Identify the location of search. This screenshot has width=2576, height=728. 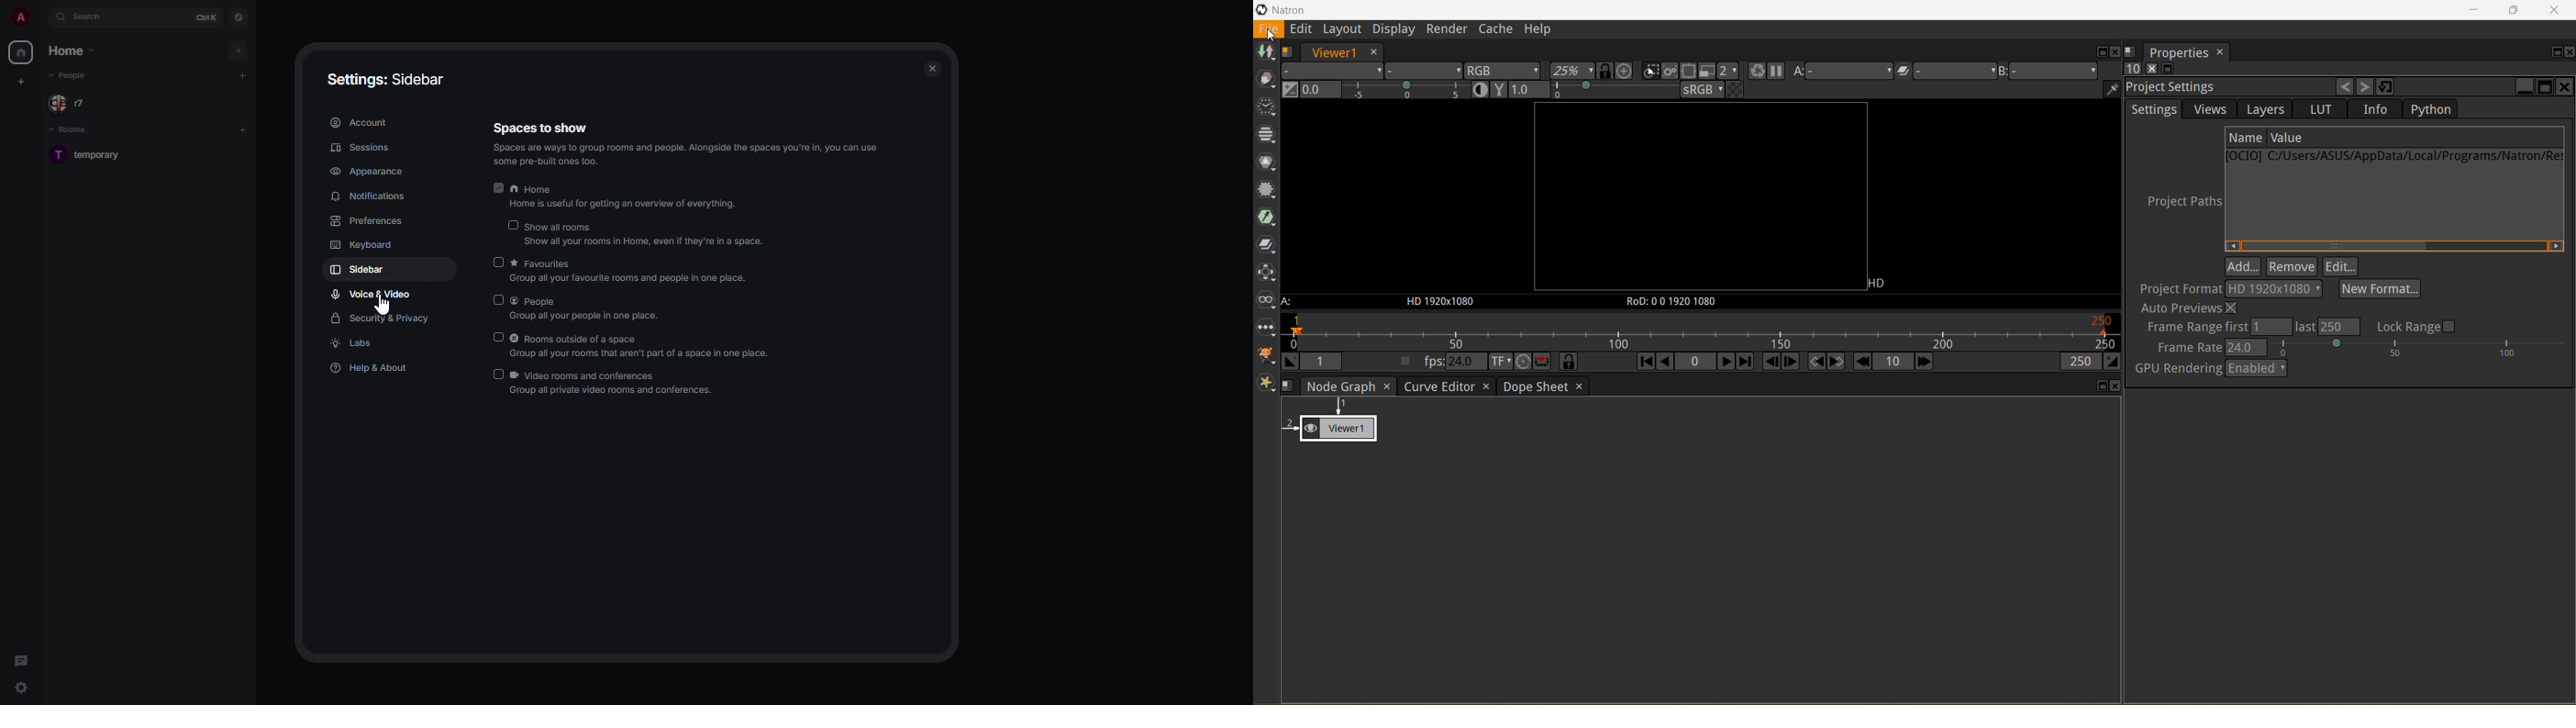
(92, 17).